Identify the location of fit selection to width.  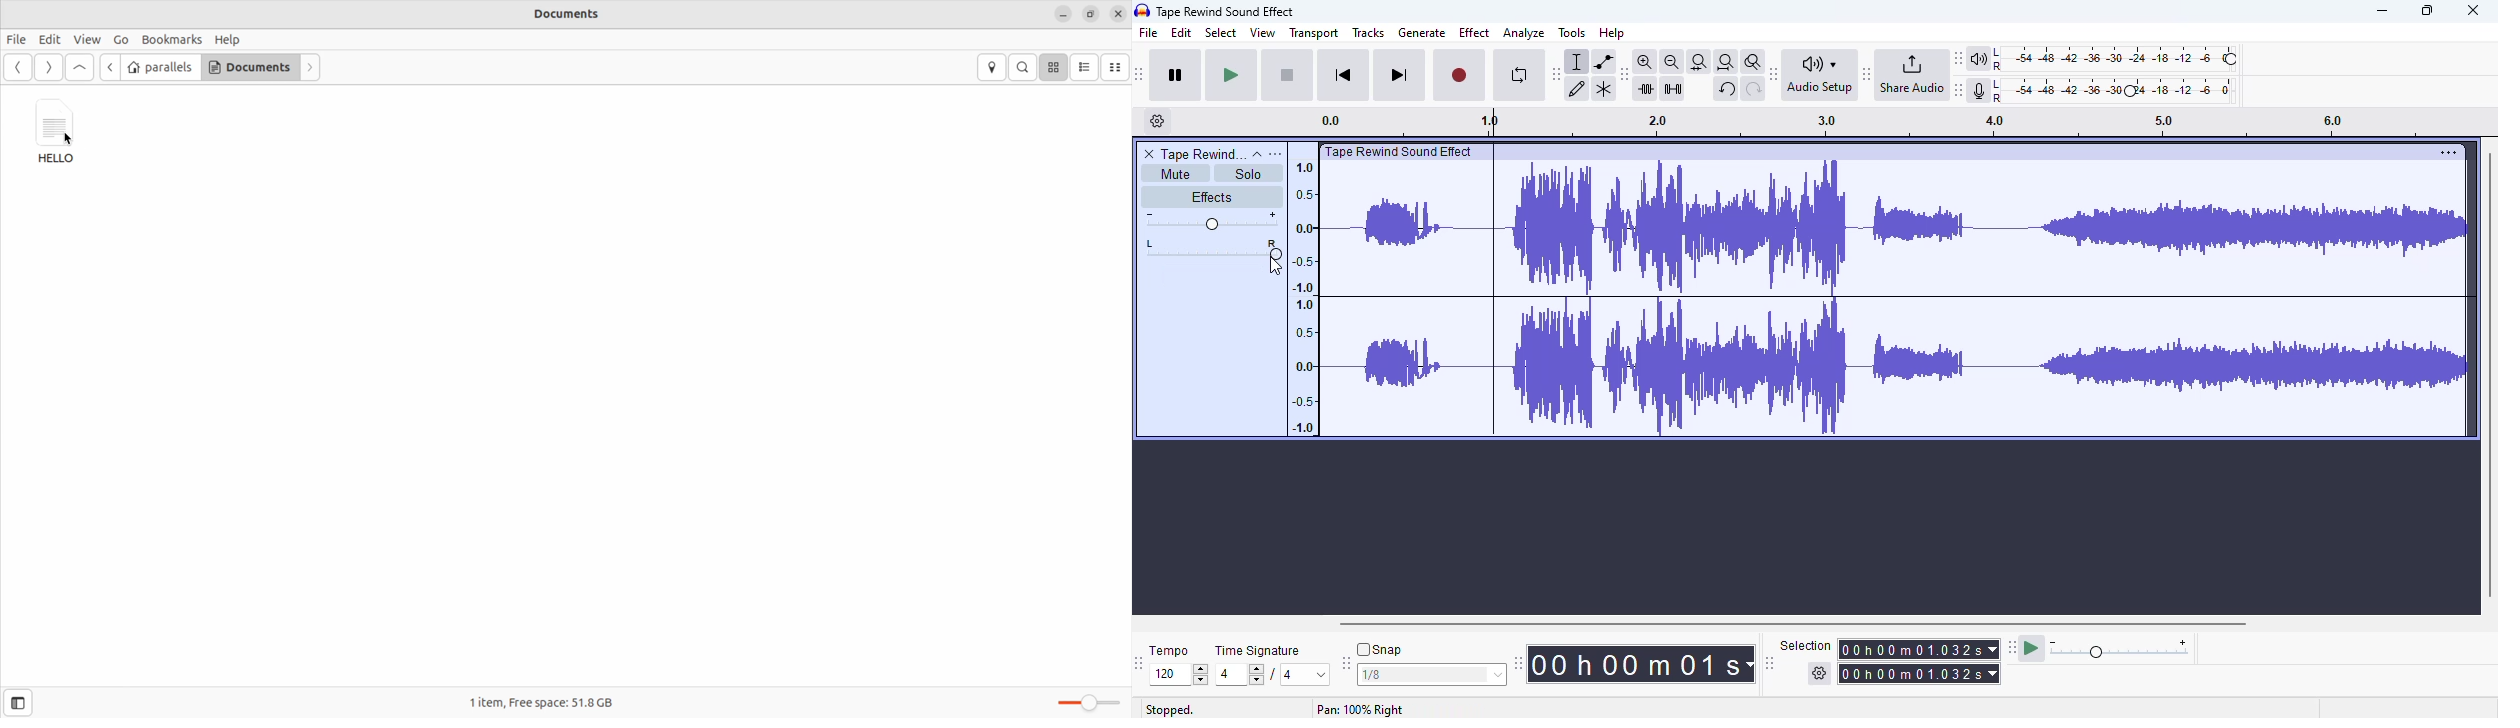
(1699, 63).